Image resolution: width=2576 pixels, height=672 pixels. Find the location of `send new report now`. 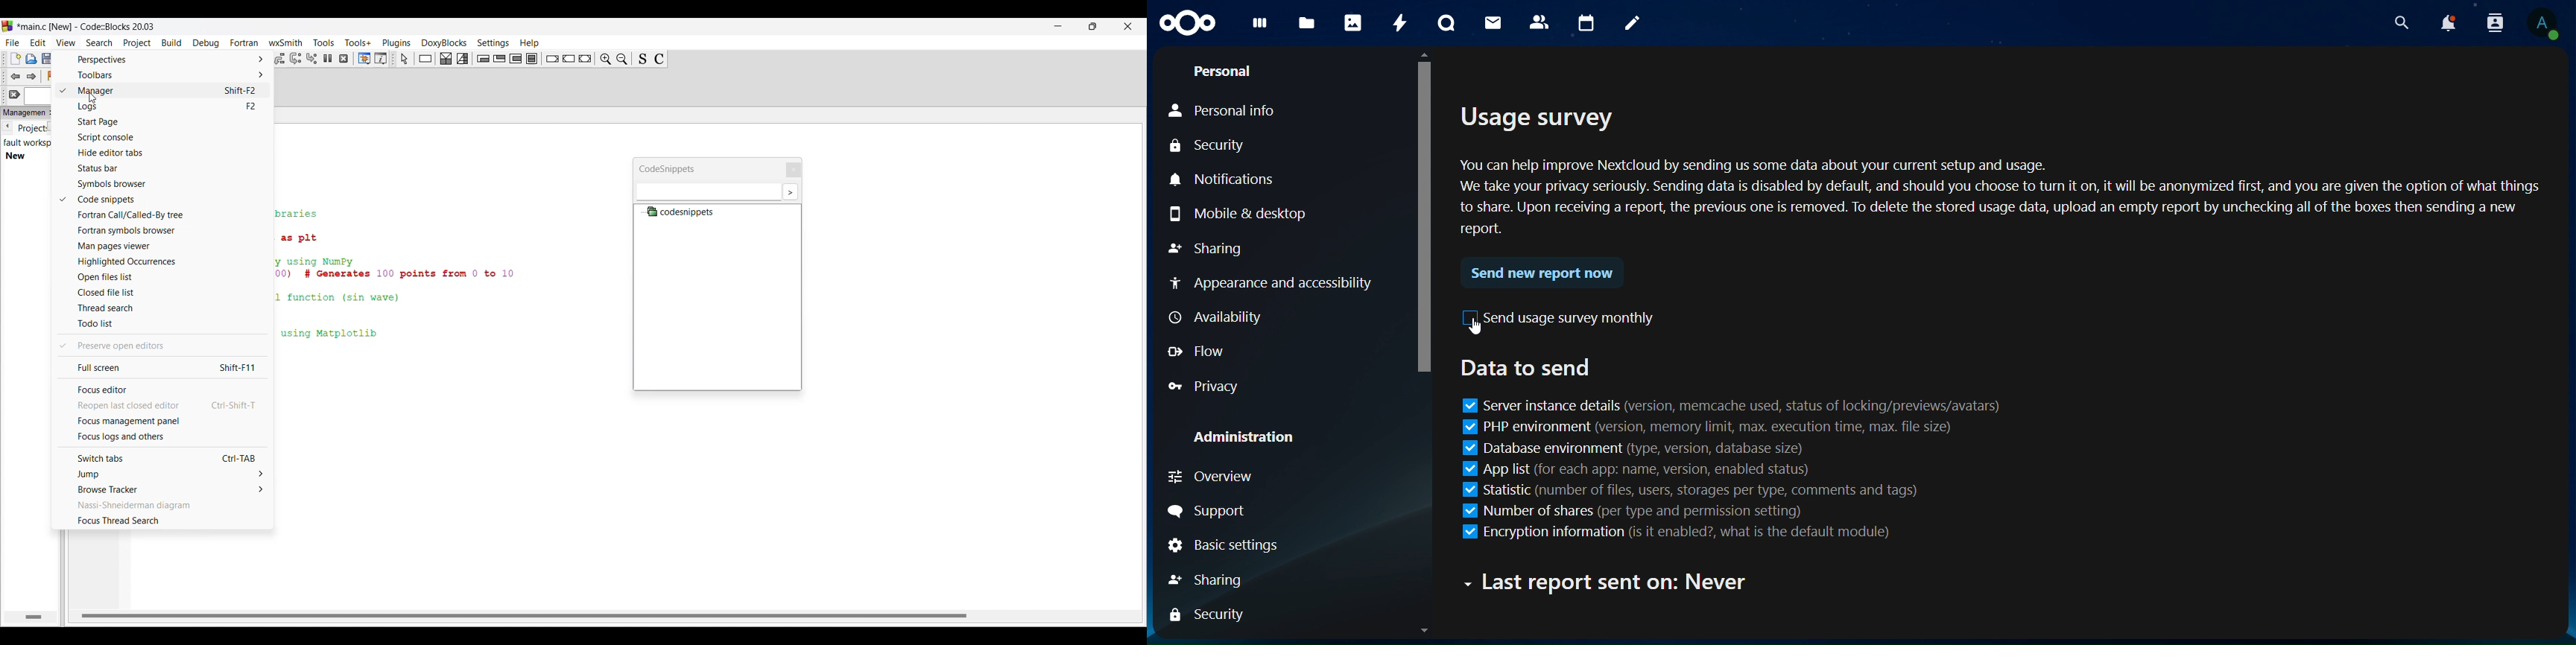

send new report now is located at coordinates (1541, 275).